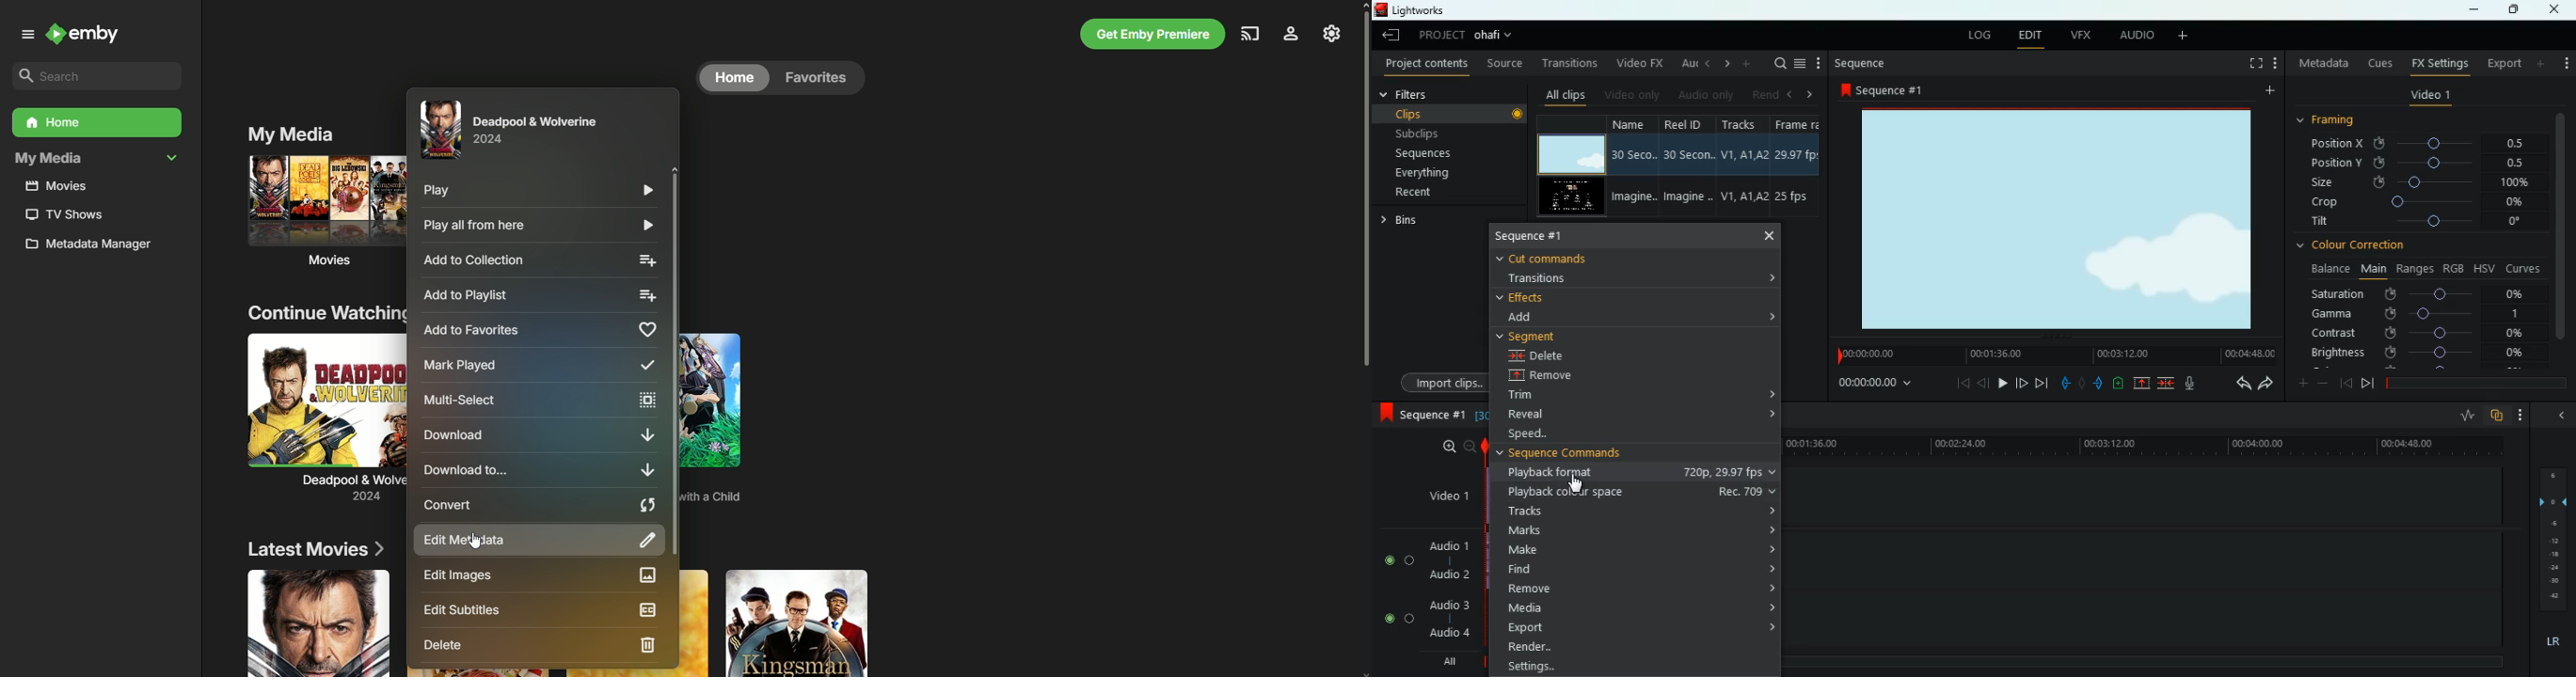  What do you see at coordinates (2550, 542) in the screenshot?
I see `layers` at bounding box center [2550, 542].